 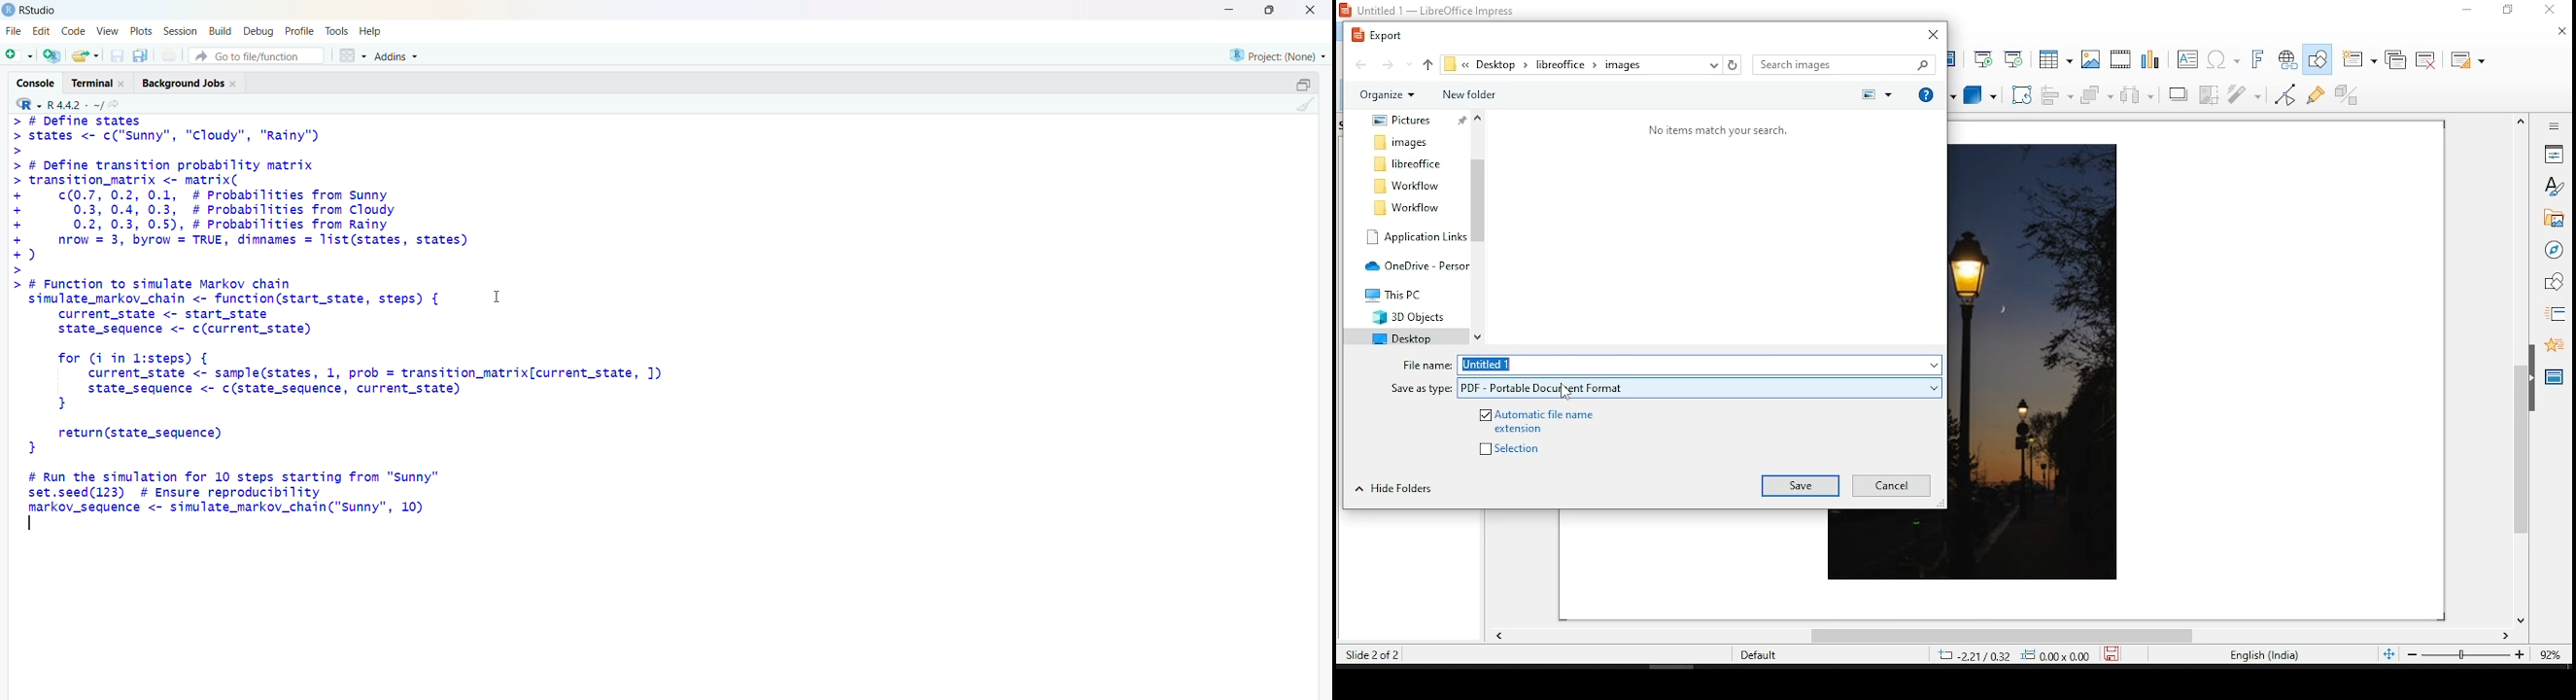 I want to click on session, so click(x=181, y=31).